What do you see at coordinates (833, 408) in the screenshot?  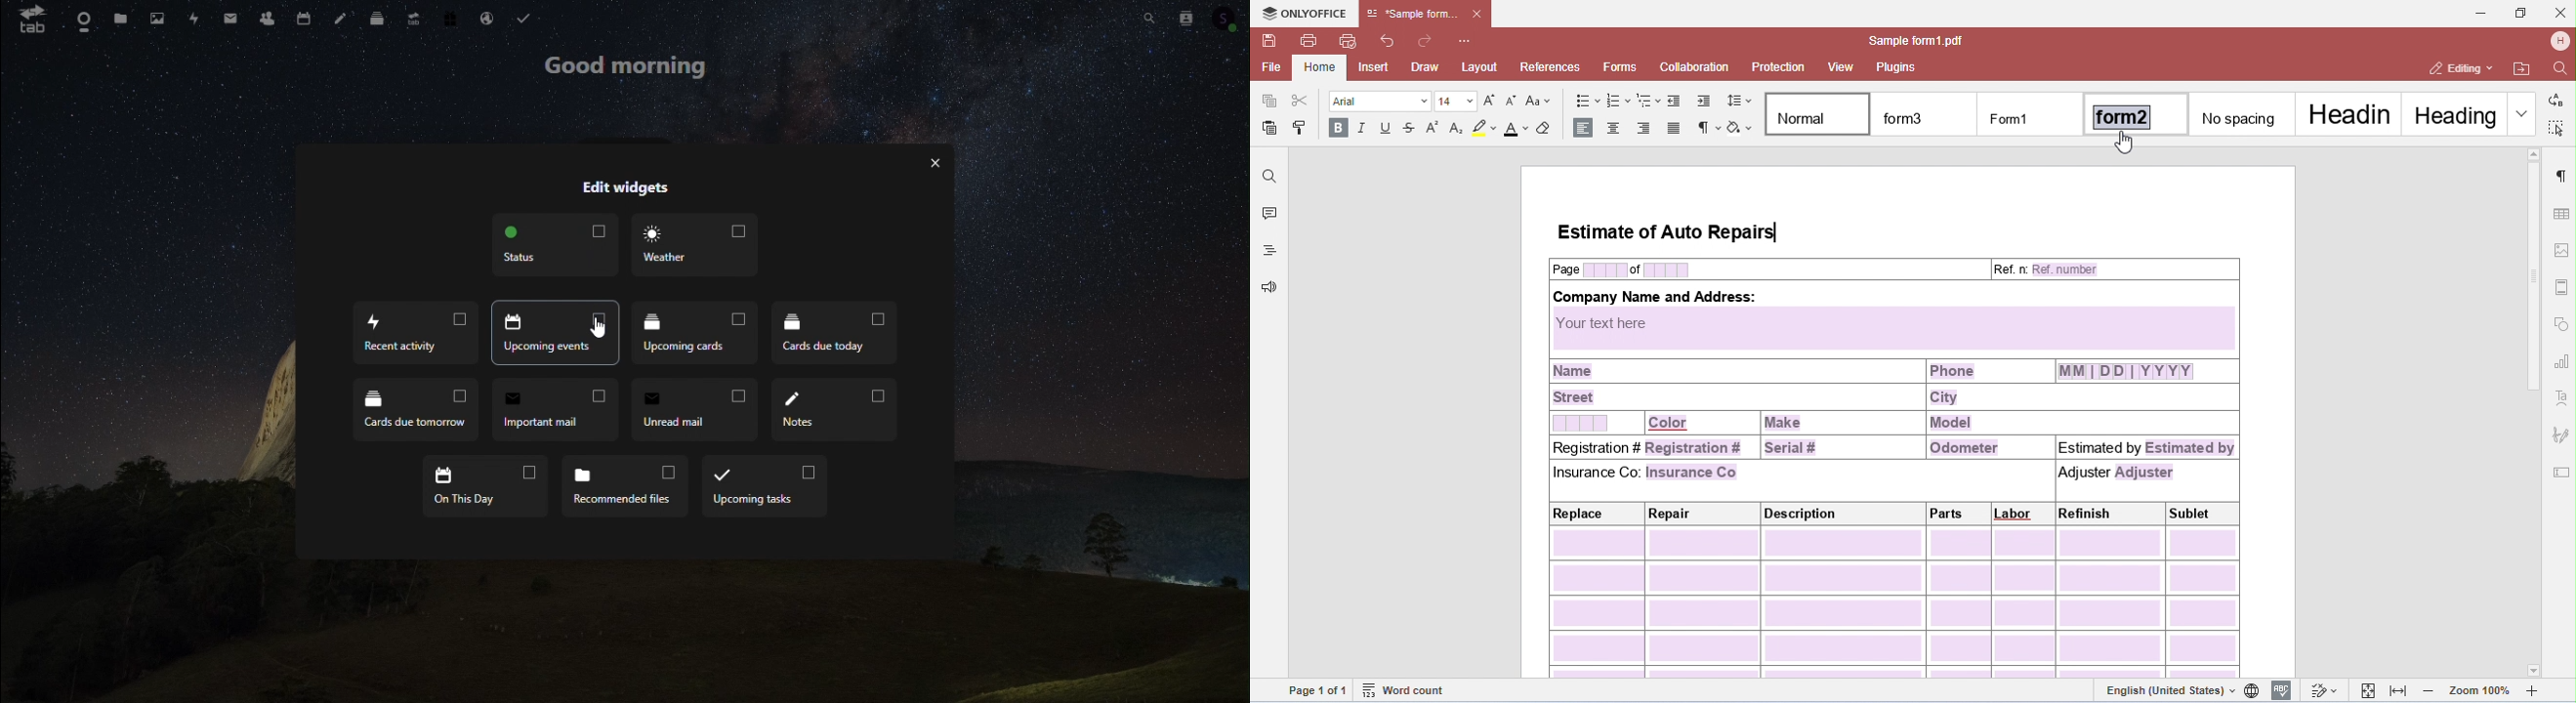 I see `Notes` at bounding box center [833, 408].